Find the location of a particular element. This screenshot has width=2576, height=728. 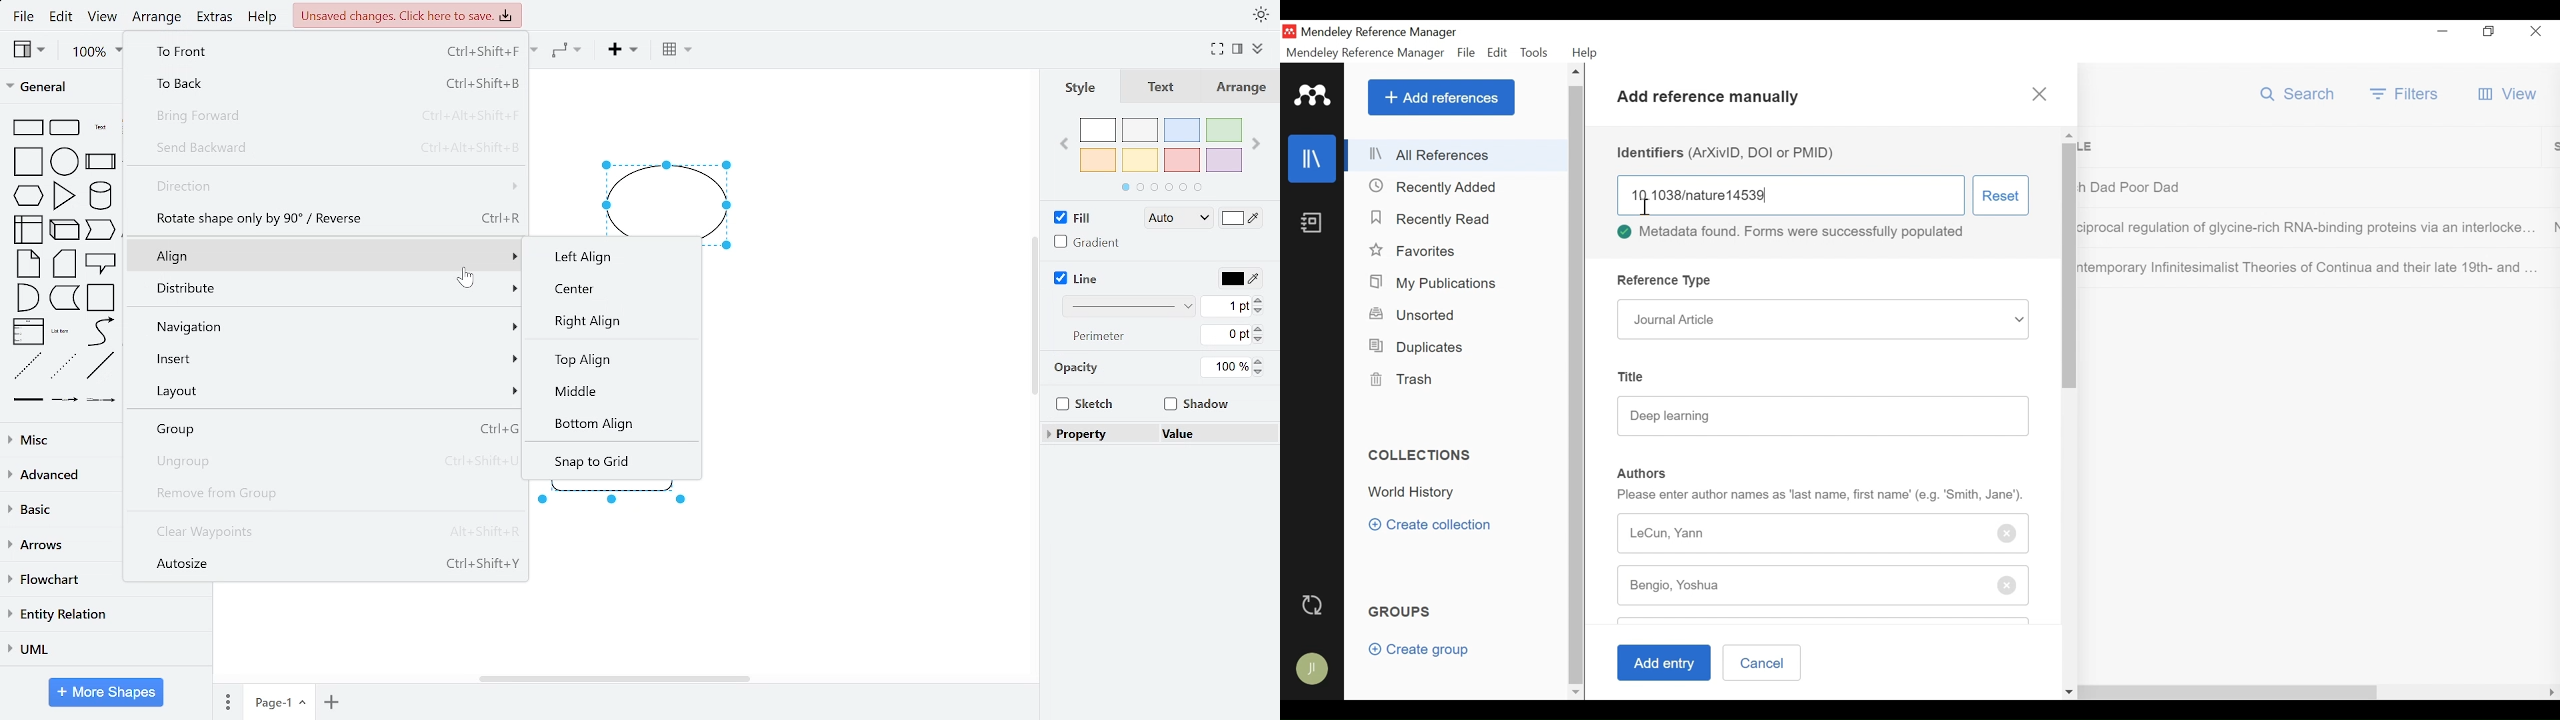

Gradient is located at coordinates (1083, 241).